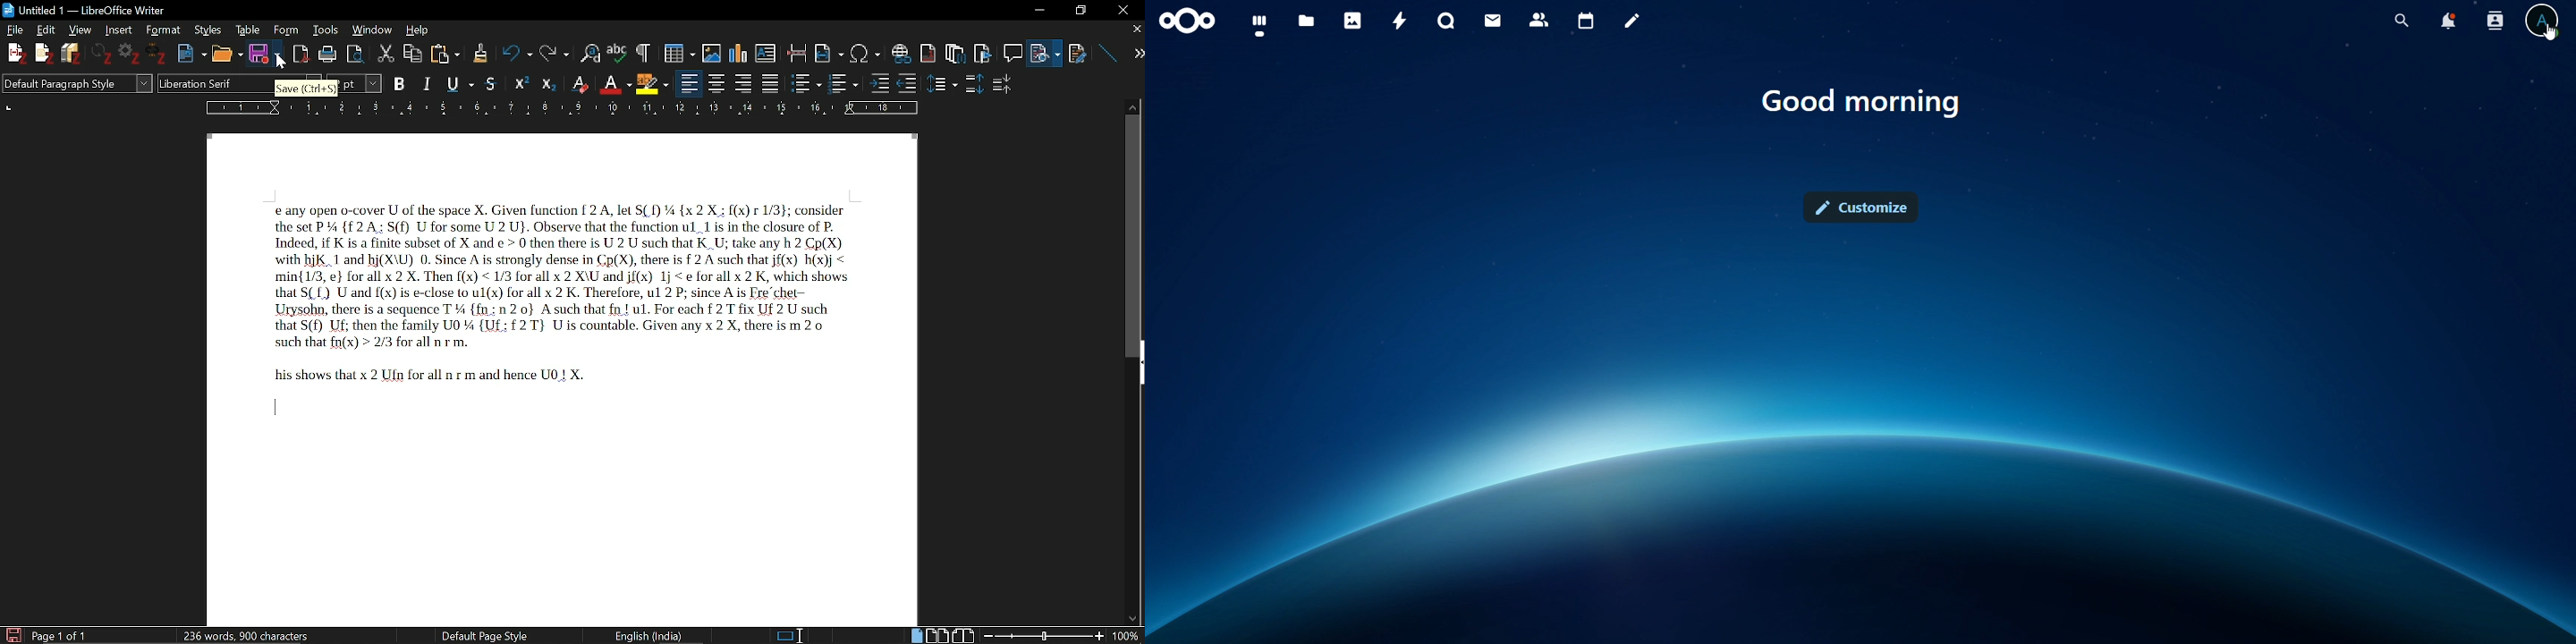 Image resolution: width=2576 pixels, height=644 pixels. Describe the element at coordinates (17, 30) in the screenshot. I see `File` at that location.